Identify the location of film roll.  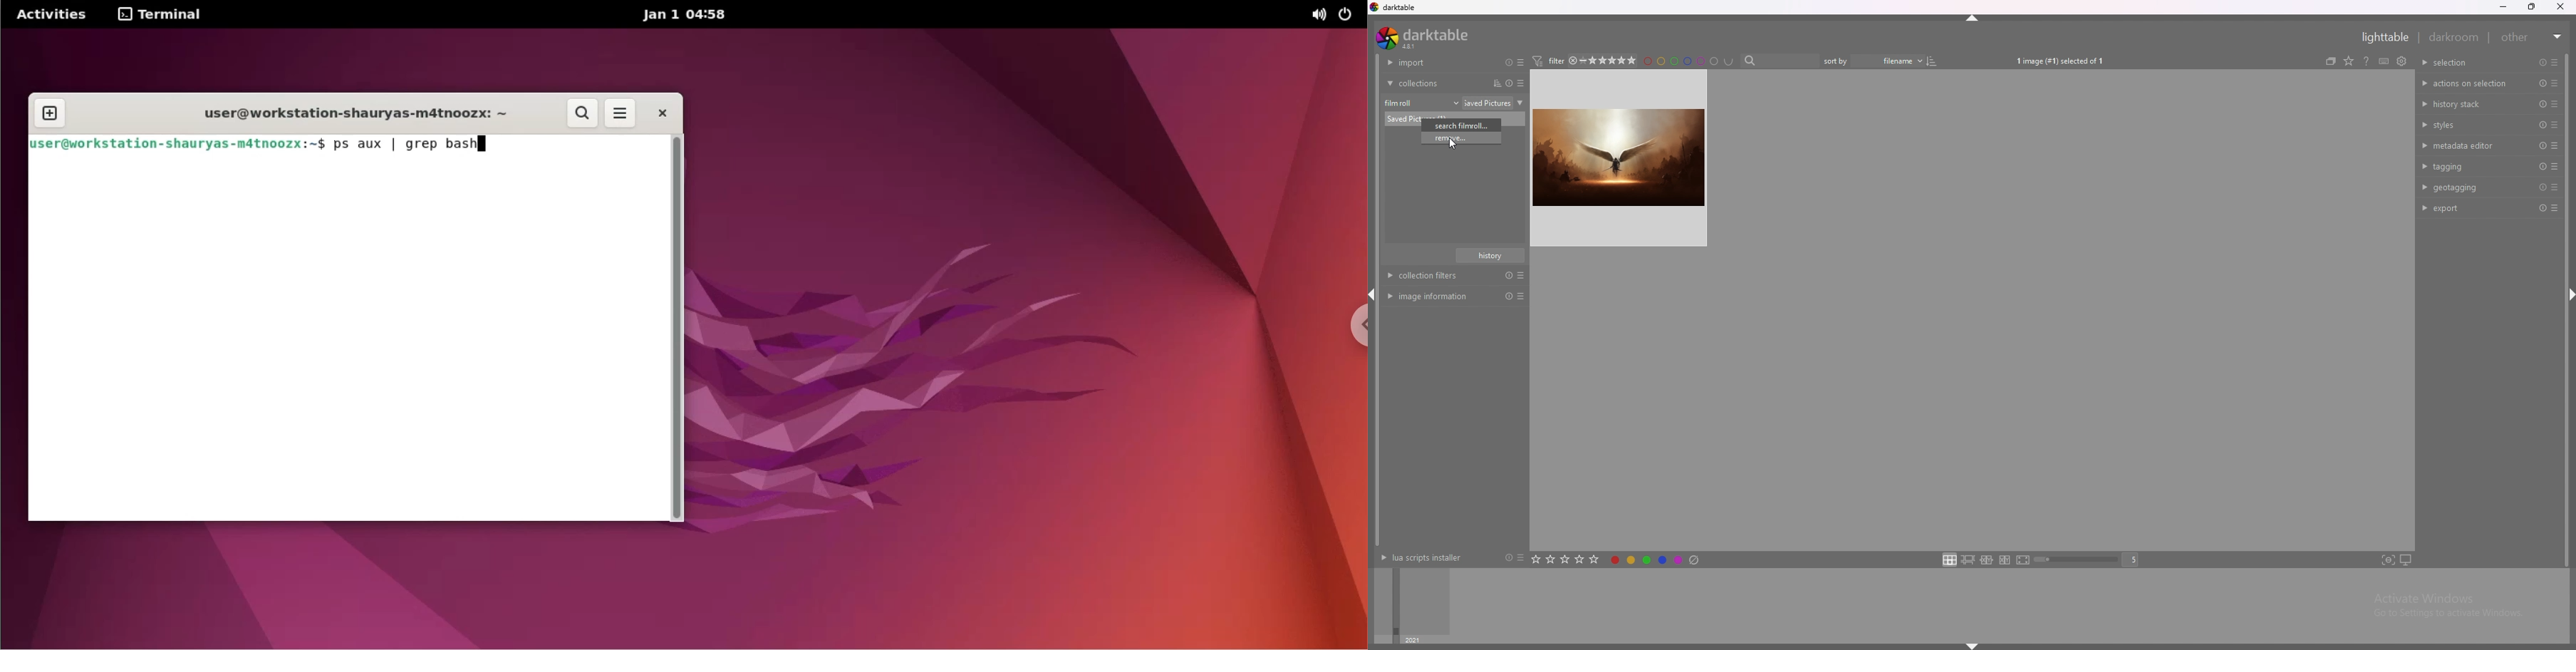
(1422, 103).